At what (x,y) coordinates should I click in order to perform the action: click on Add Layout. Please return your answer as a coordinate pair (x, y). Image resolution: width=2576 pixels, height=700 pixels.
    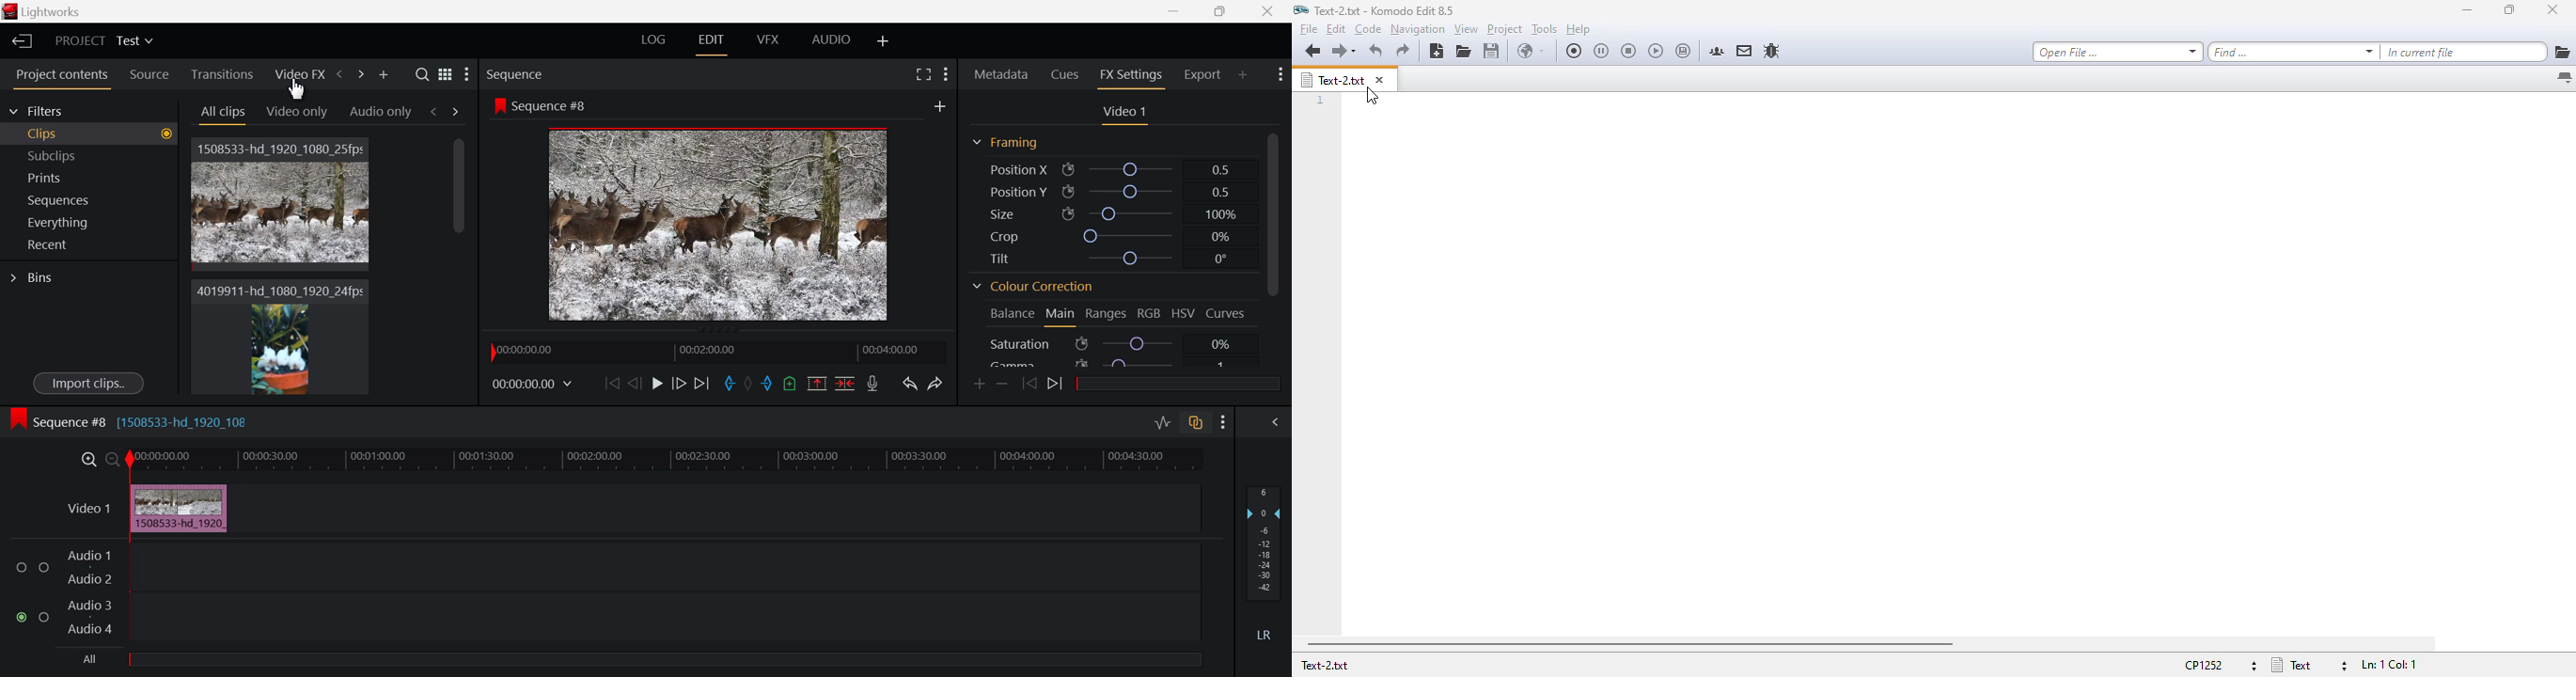
    Looking at the image, I should click on (884, 42).